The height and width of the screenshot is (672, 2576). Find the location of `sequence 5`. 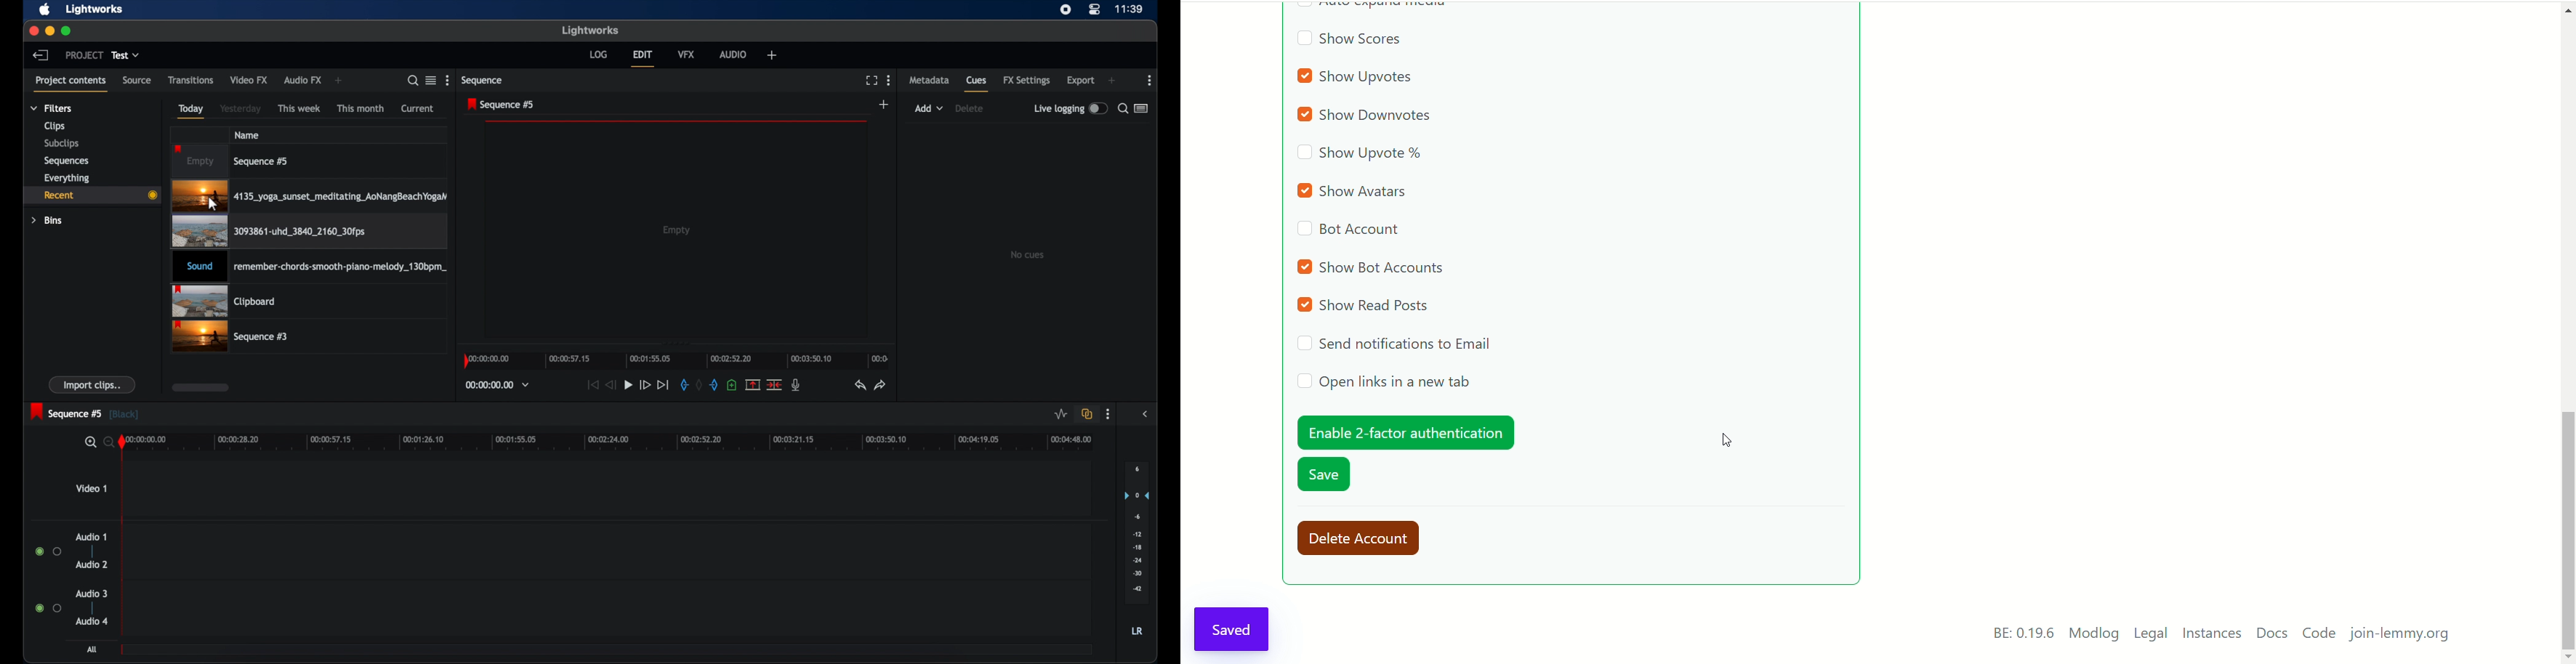

sequence 5 is located at coordinates (233, 161).